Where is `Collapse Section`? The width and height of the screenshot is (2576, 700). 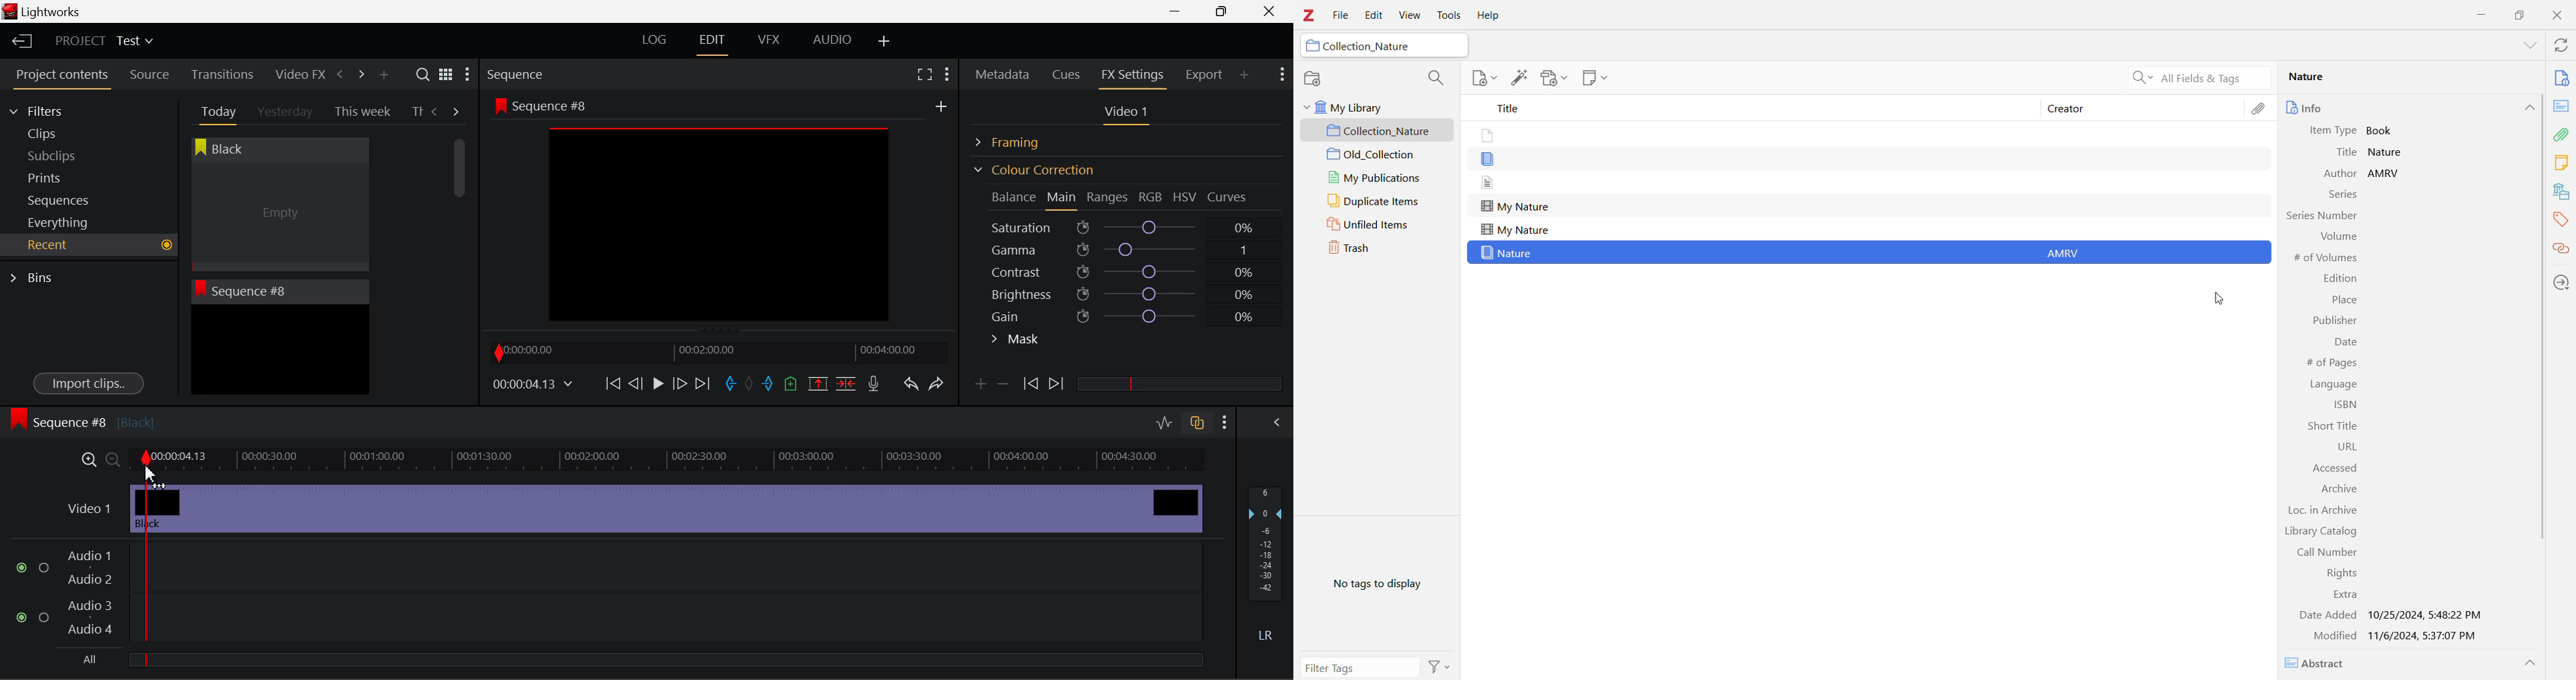
Collapse Section is located at coordinates (2529, 108).